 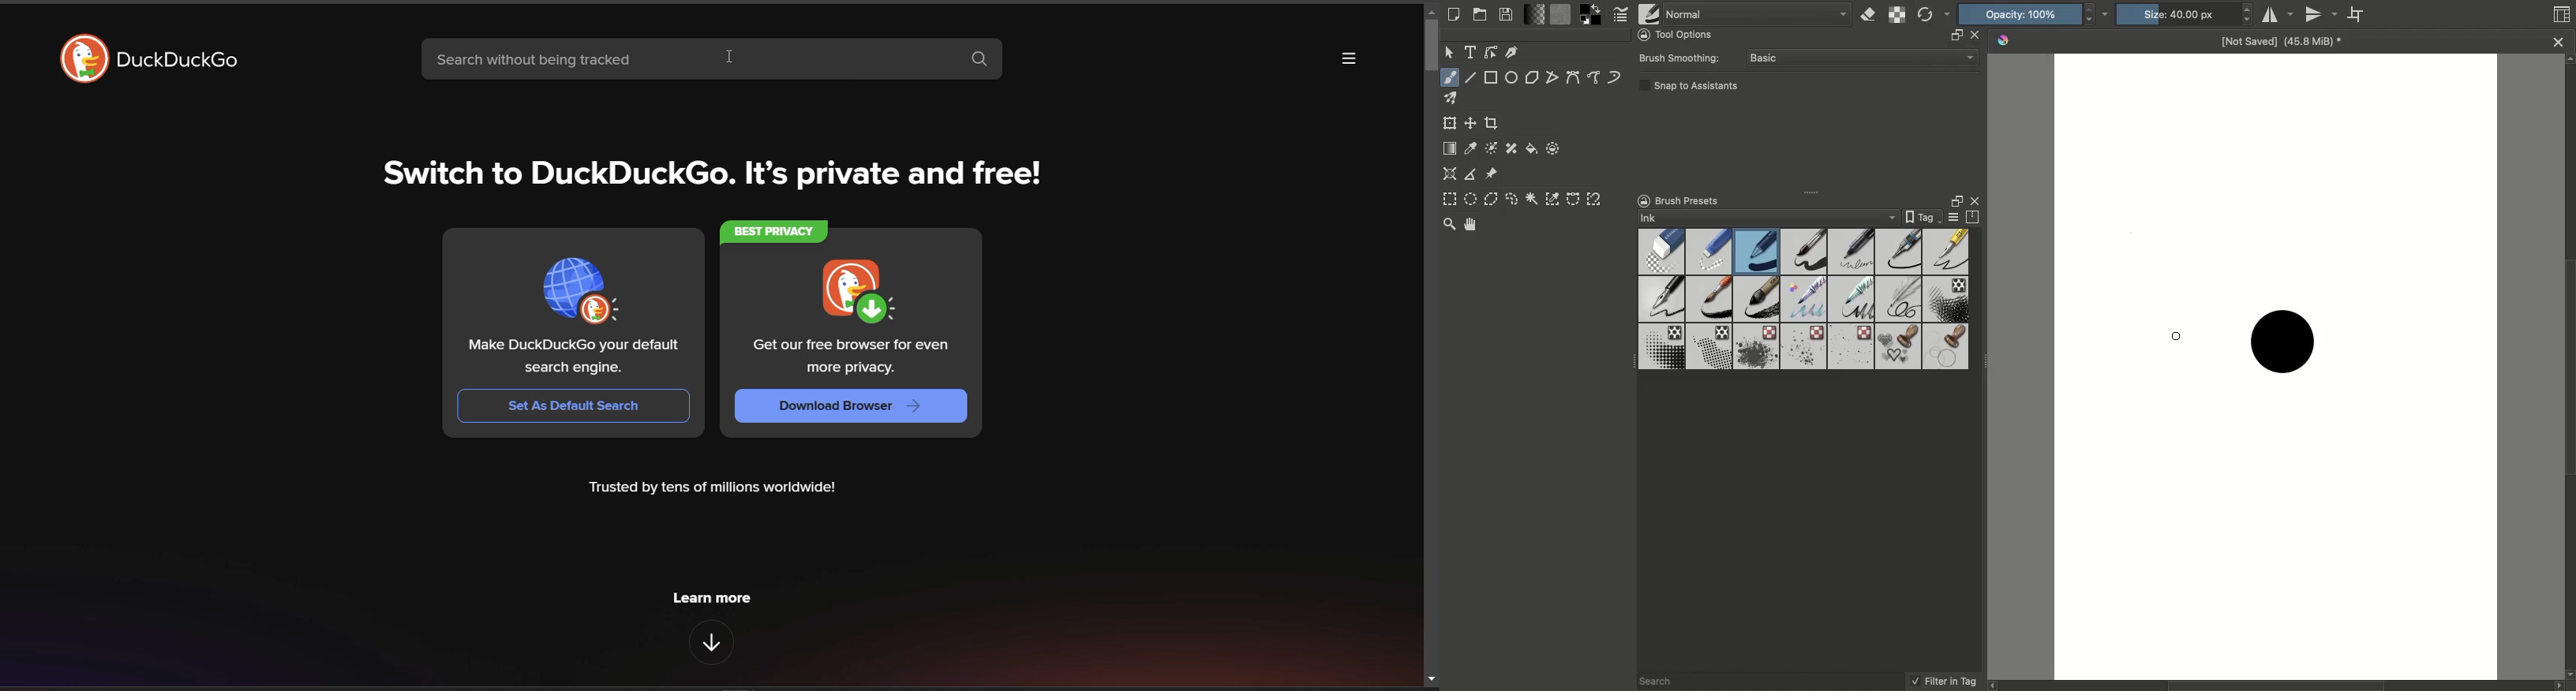 I want to click on close, so click(x=2559, y=43).